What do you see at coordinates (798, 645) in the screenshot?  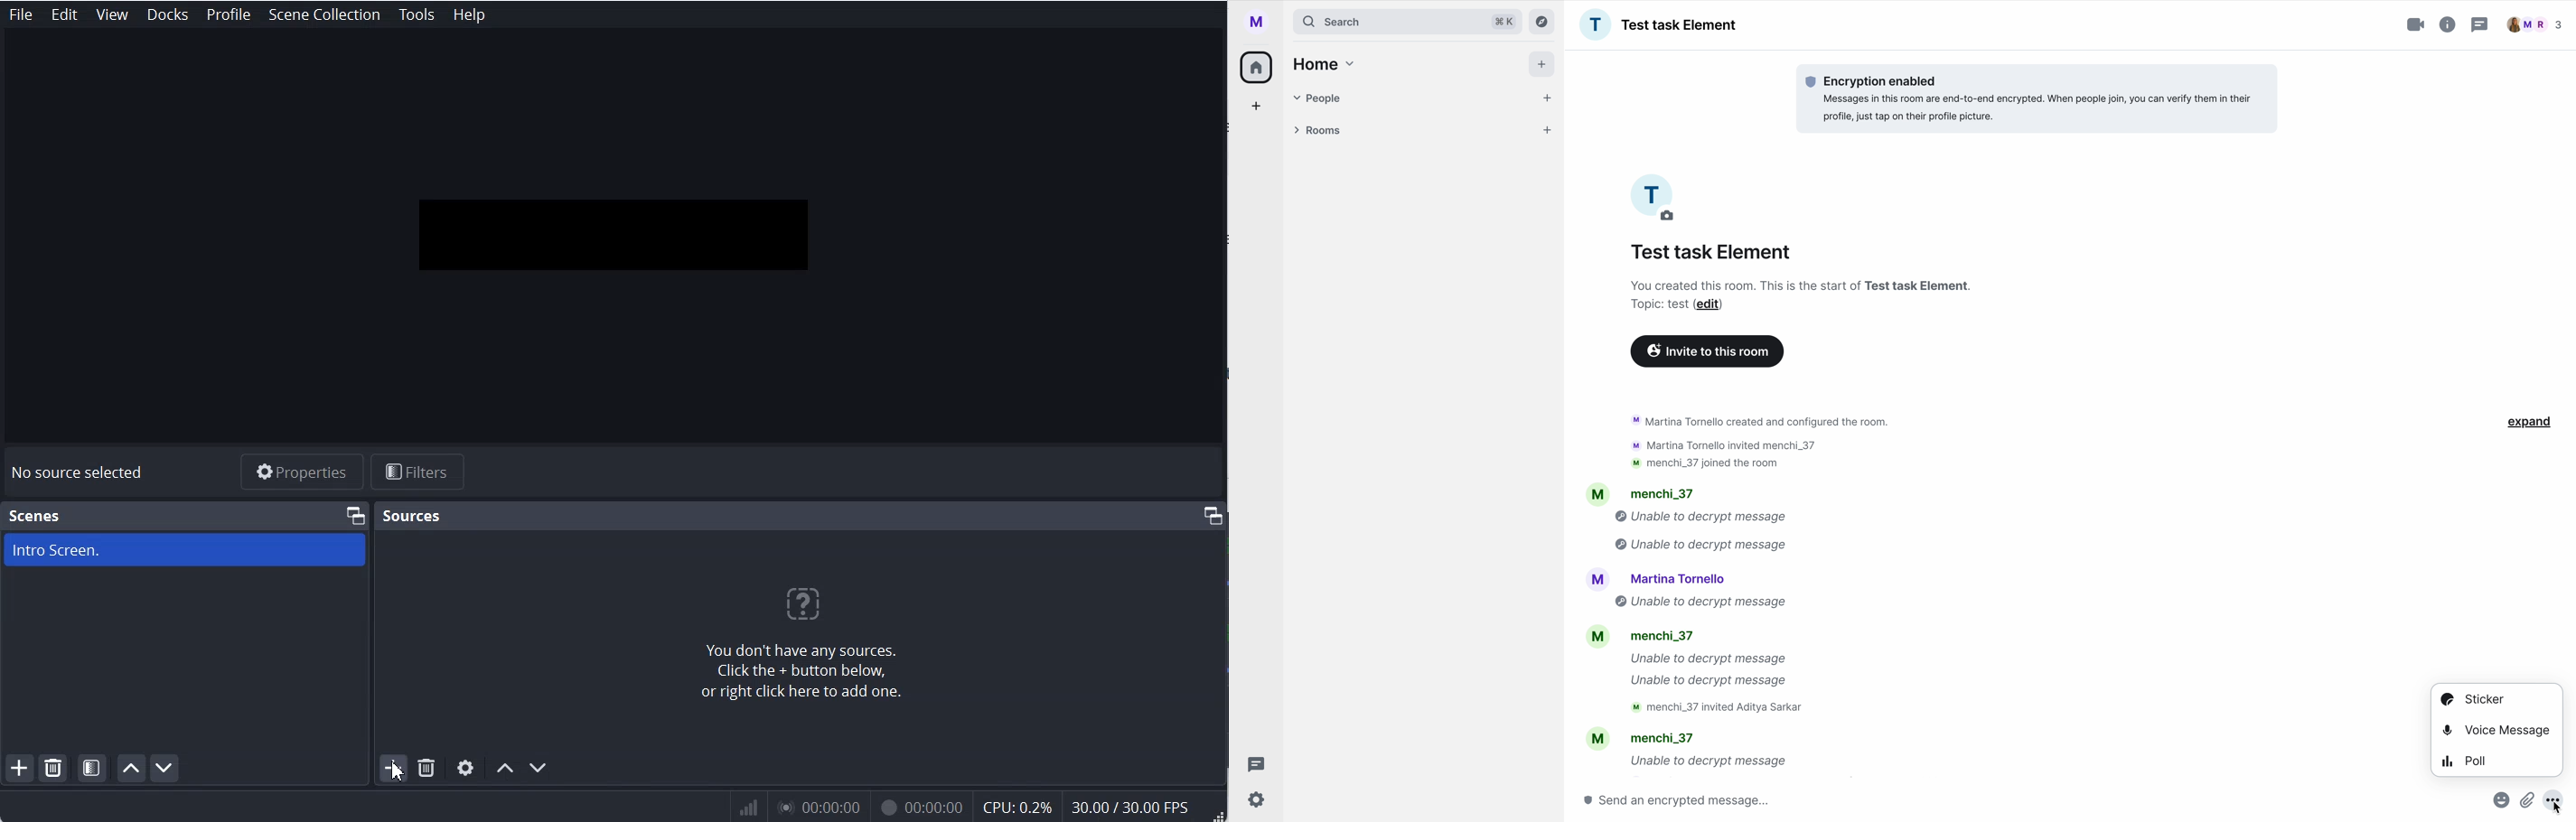 I see `You don't have any sources. Click the button below. or right dick here to add one` at bounding box center [798, 645].